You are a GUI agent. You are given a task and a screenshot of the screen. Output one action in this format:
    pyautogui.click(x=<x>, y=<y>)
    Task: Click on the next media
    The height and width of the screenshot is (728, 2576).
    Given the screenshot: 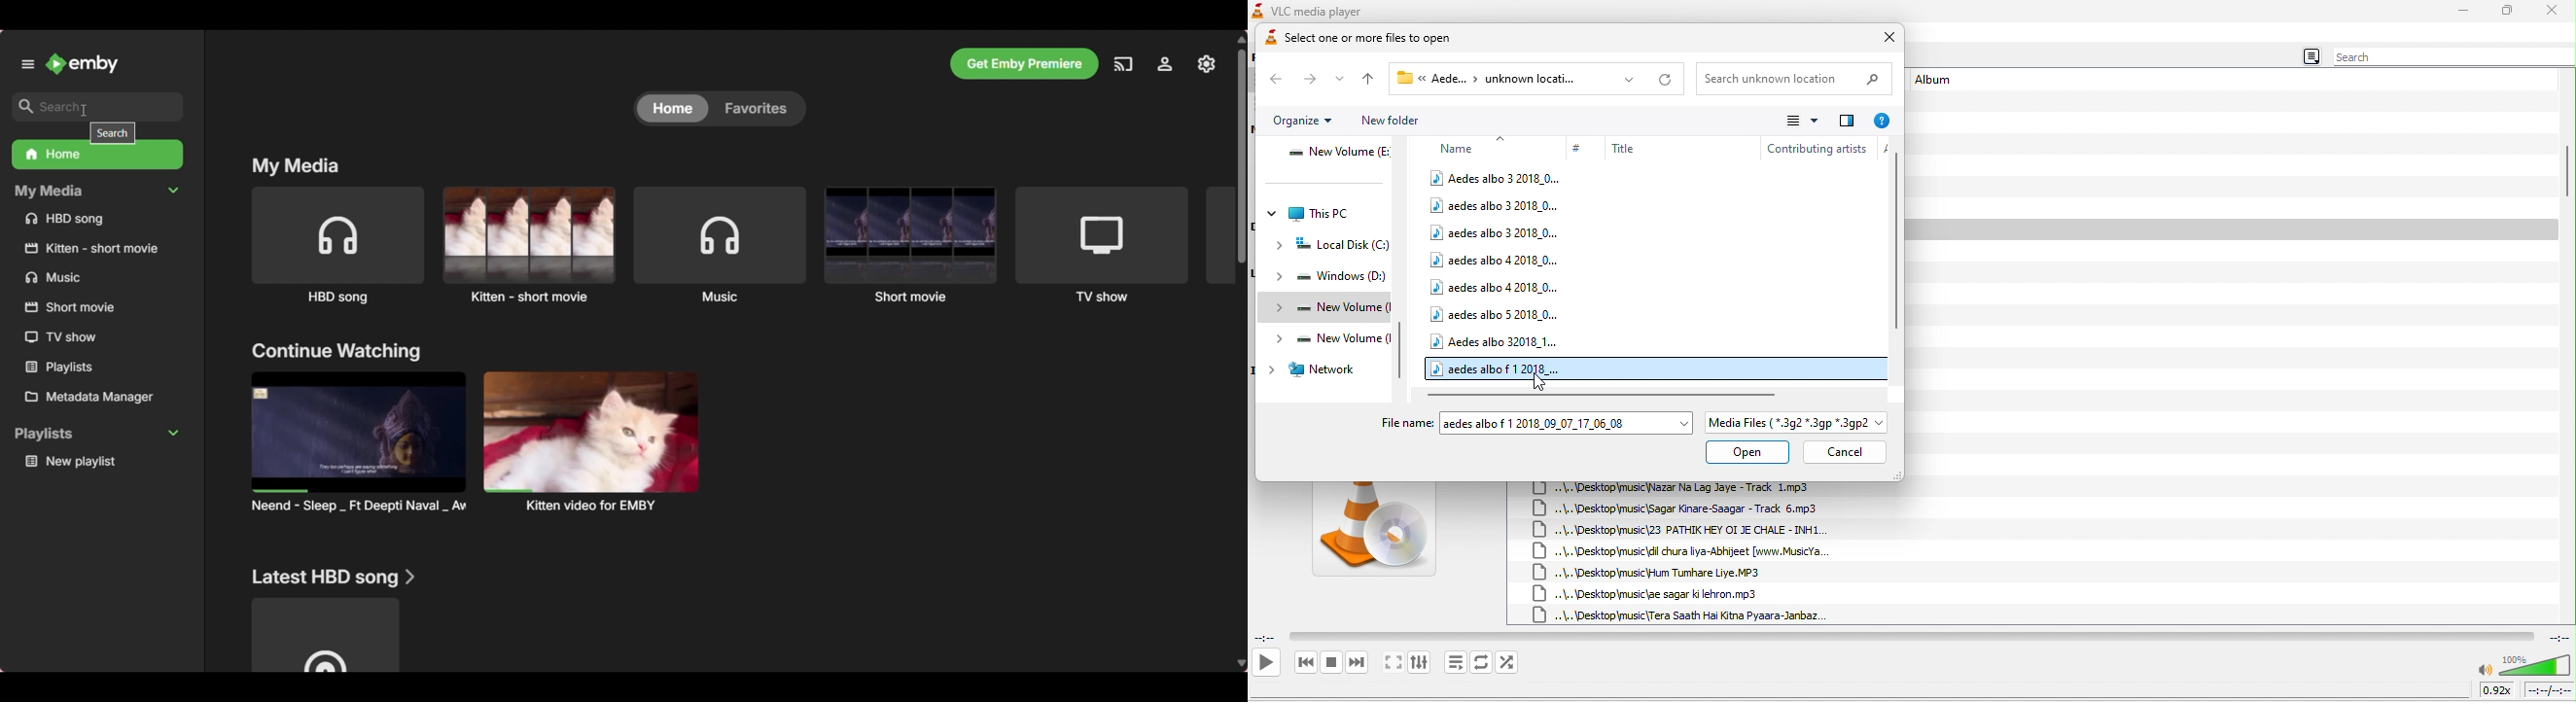 What is the action you would take?
    pyautogui.click(x=1358, y=664)
    